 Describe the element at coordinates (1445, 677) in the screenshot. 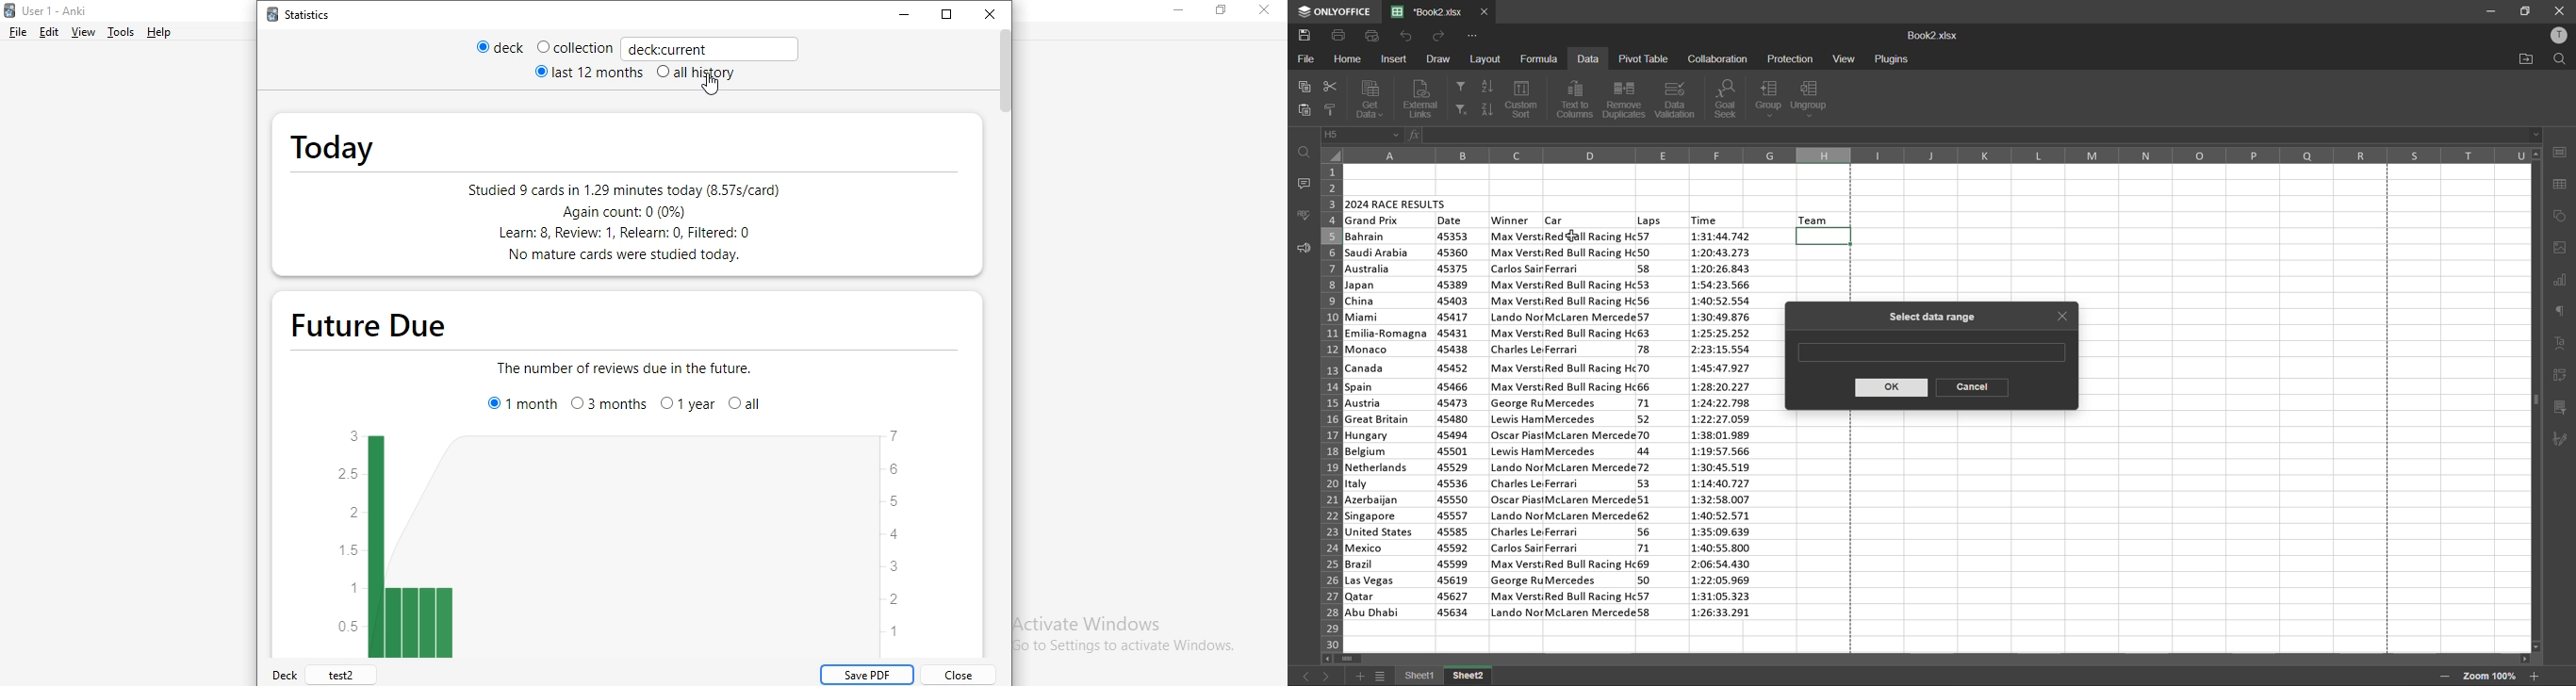

I see `sheet names` at that location.